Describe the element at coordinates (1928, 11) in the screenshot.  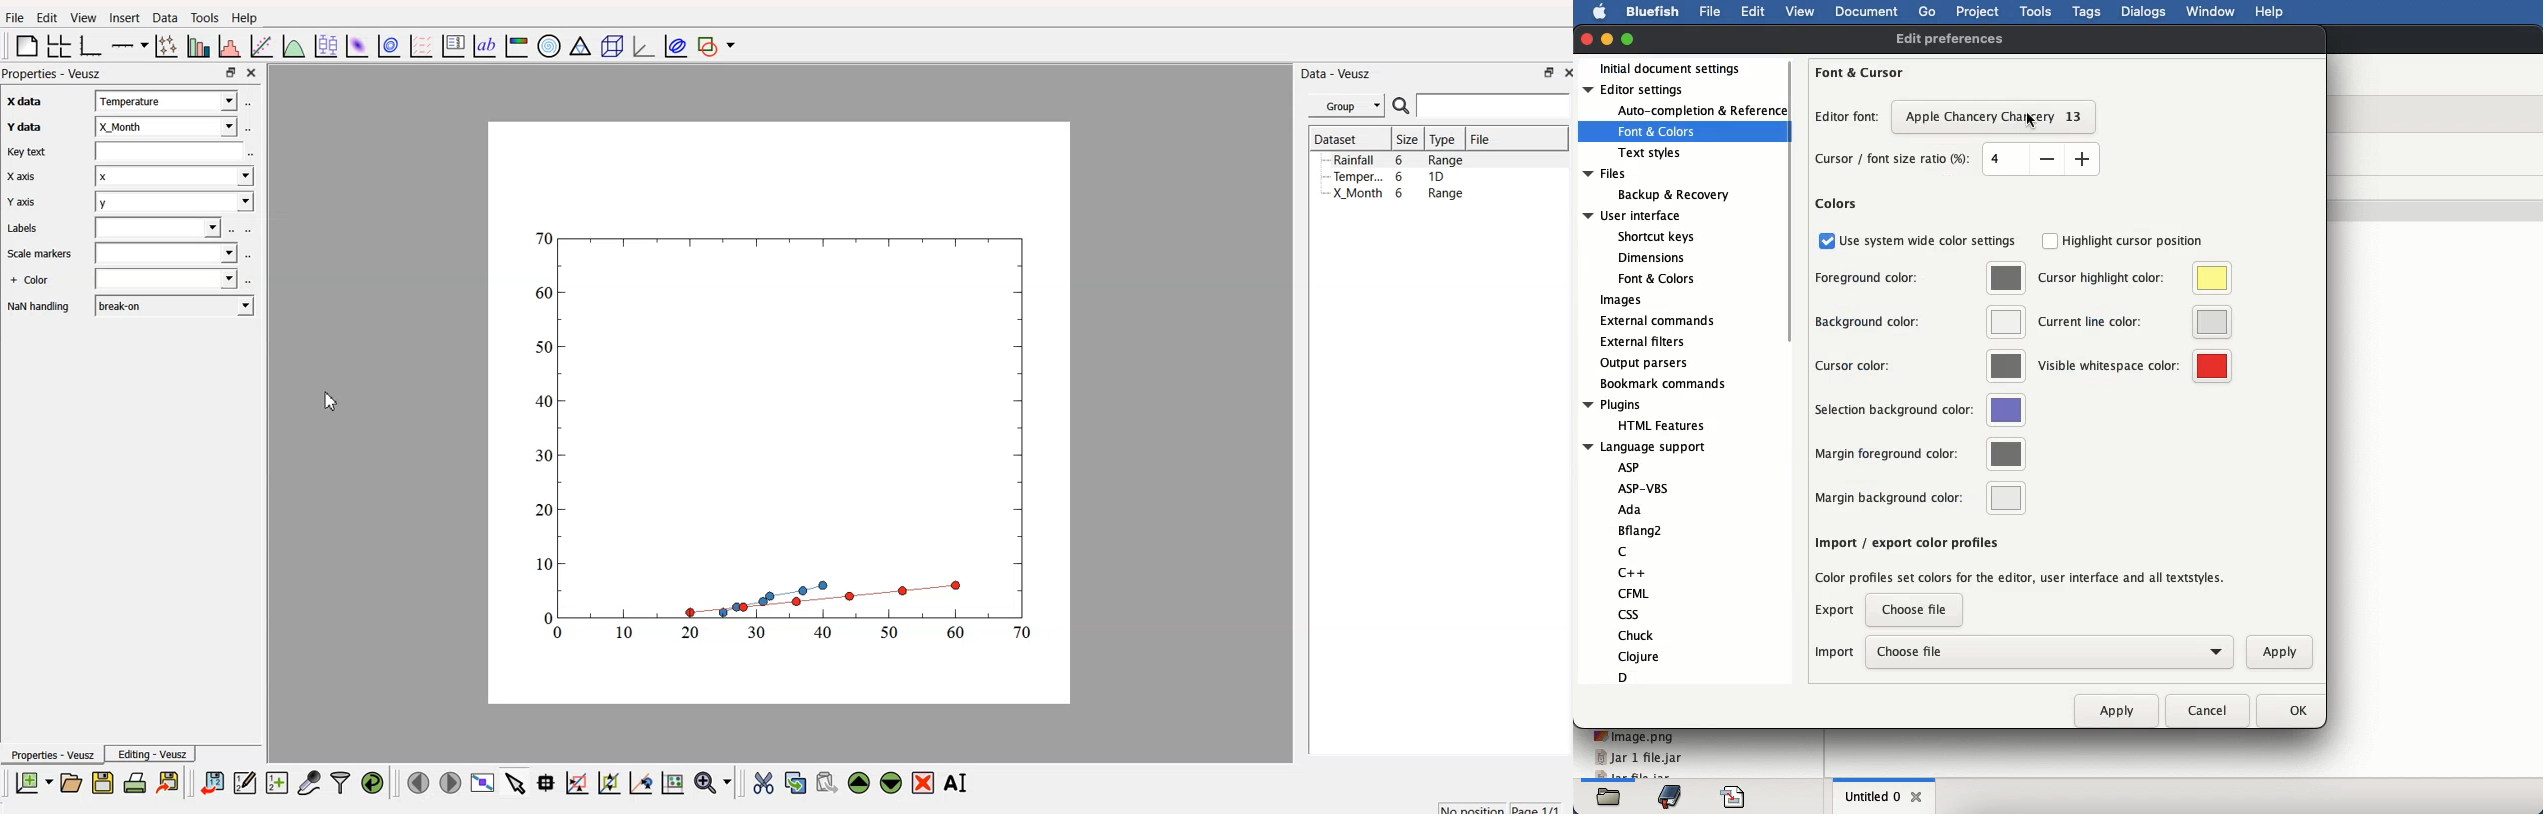
I see `go` at that location.